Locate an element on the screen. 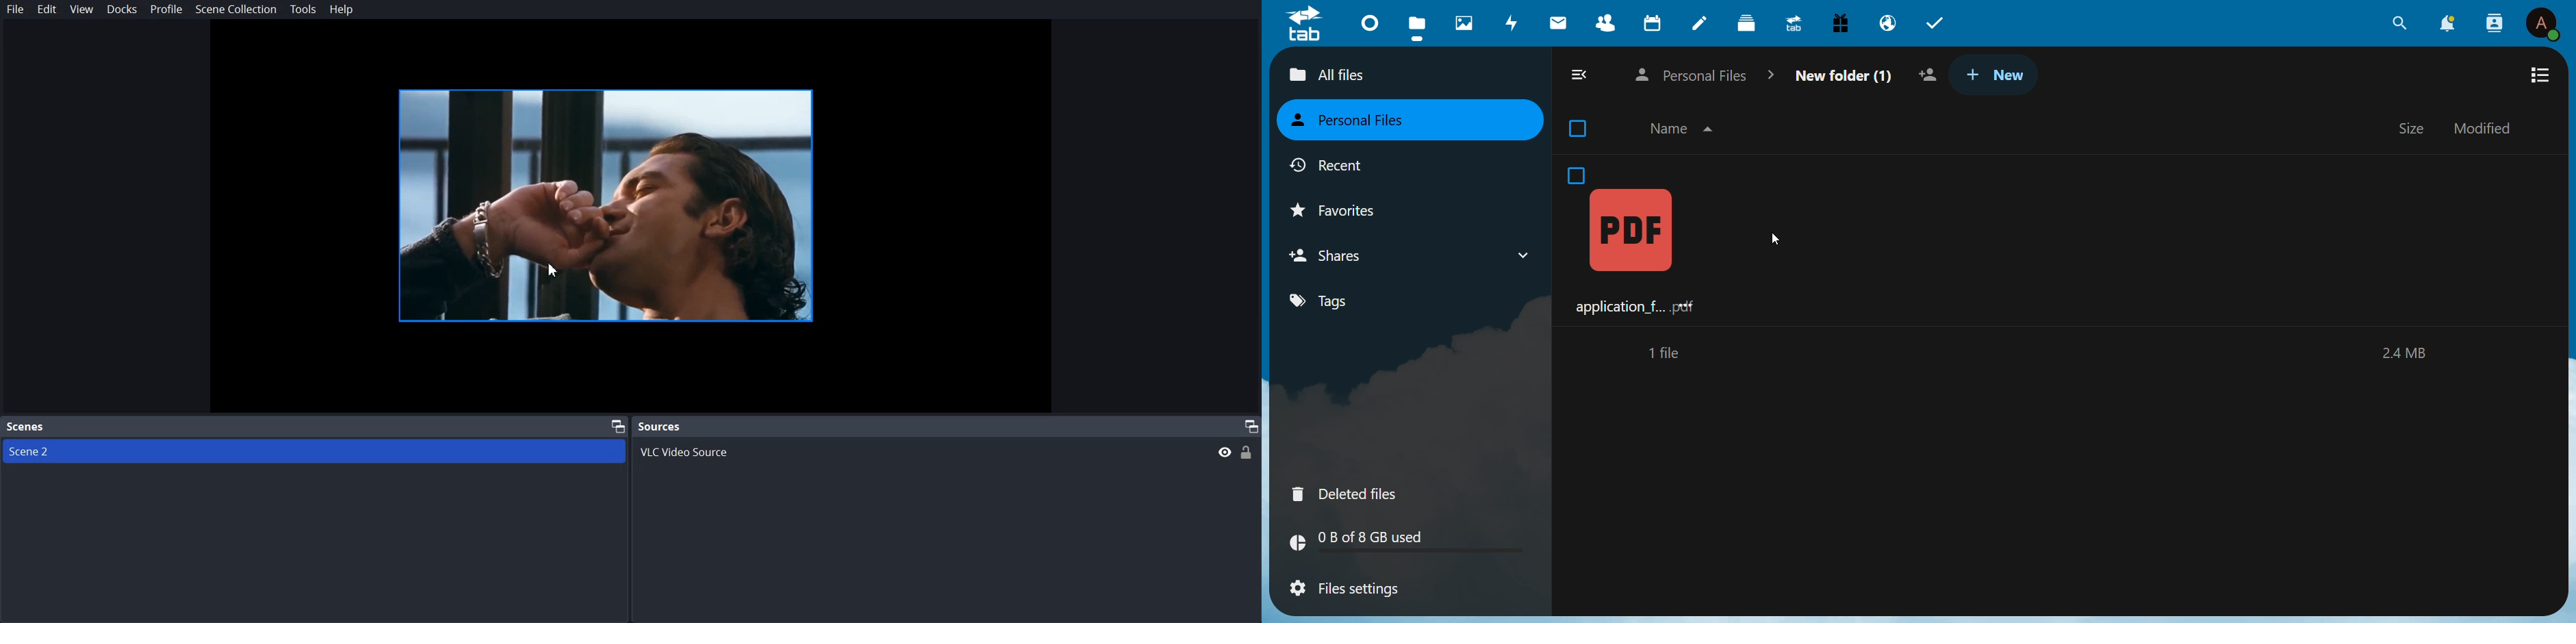  Lock is located at coordinates (1247, 452).